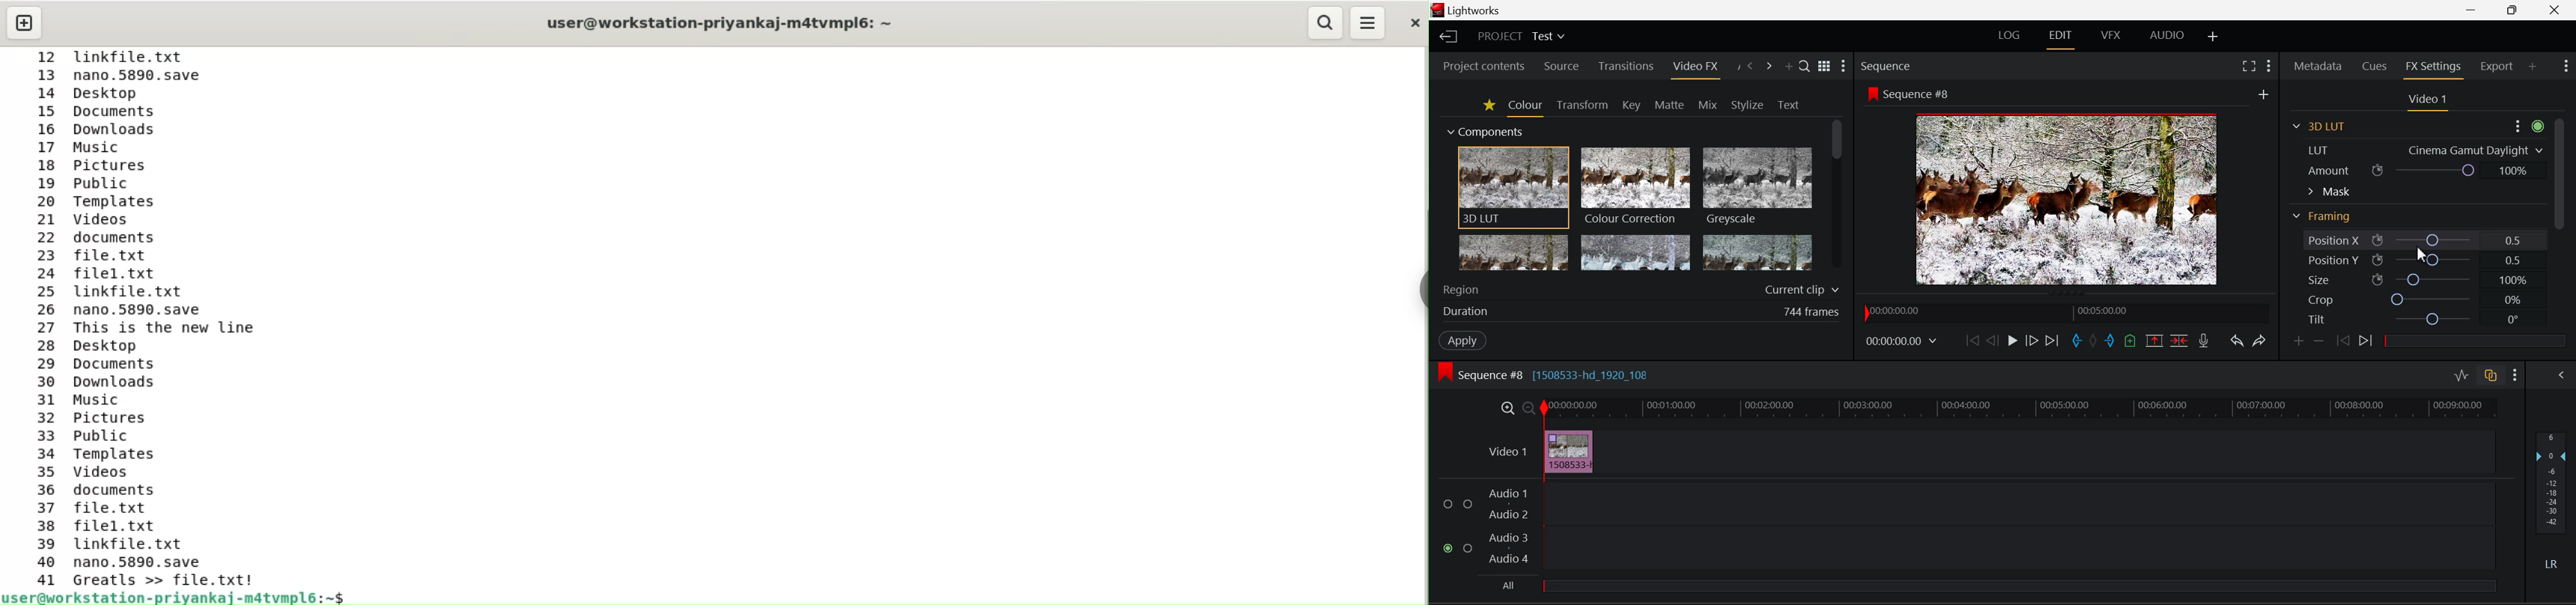 This screenshot has height=616, width=2576. What do you see at coordinates (2319, 343) in the screenshot?
I see `Remove keyframe` at bounding box center [2319, 343].